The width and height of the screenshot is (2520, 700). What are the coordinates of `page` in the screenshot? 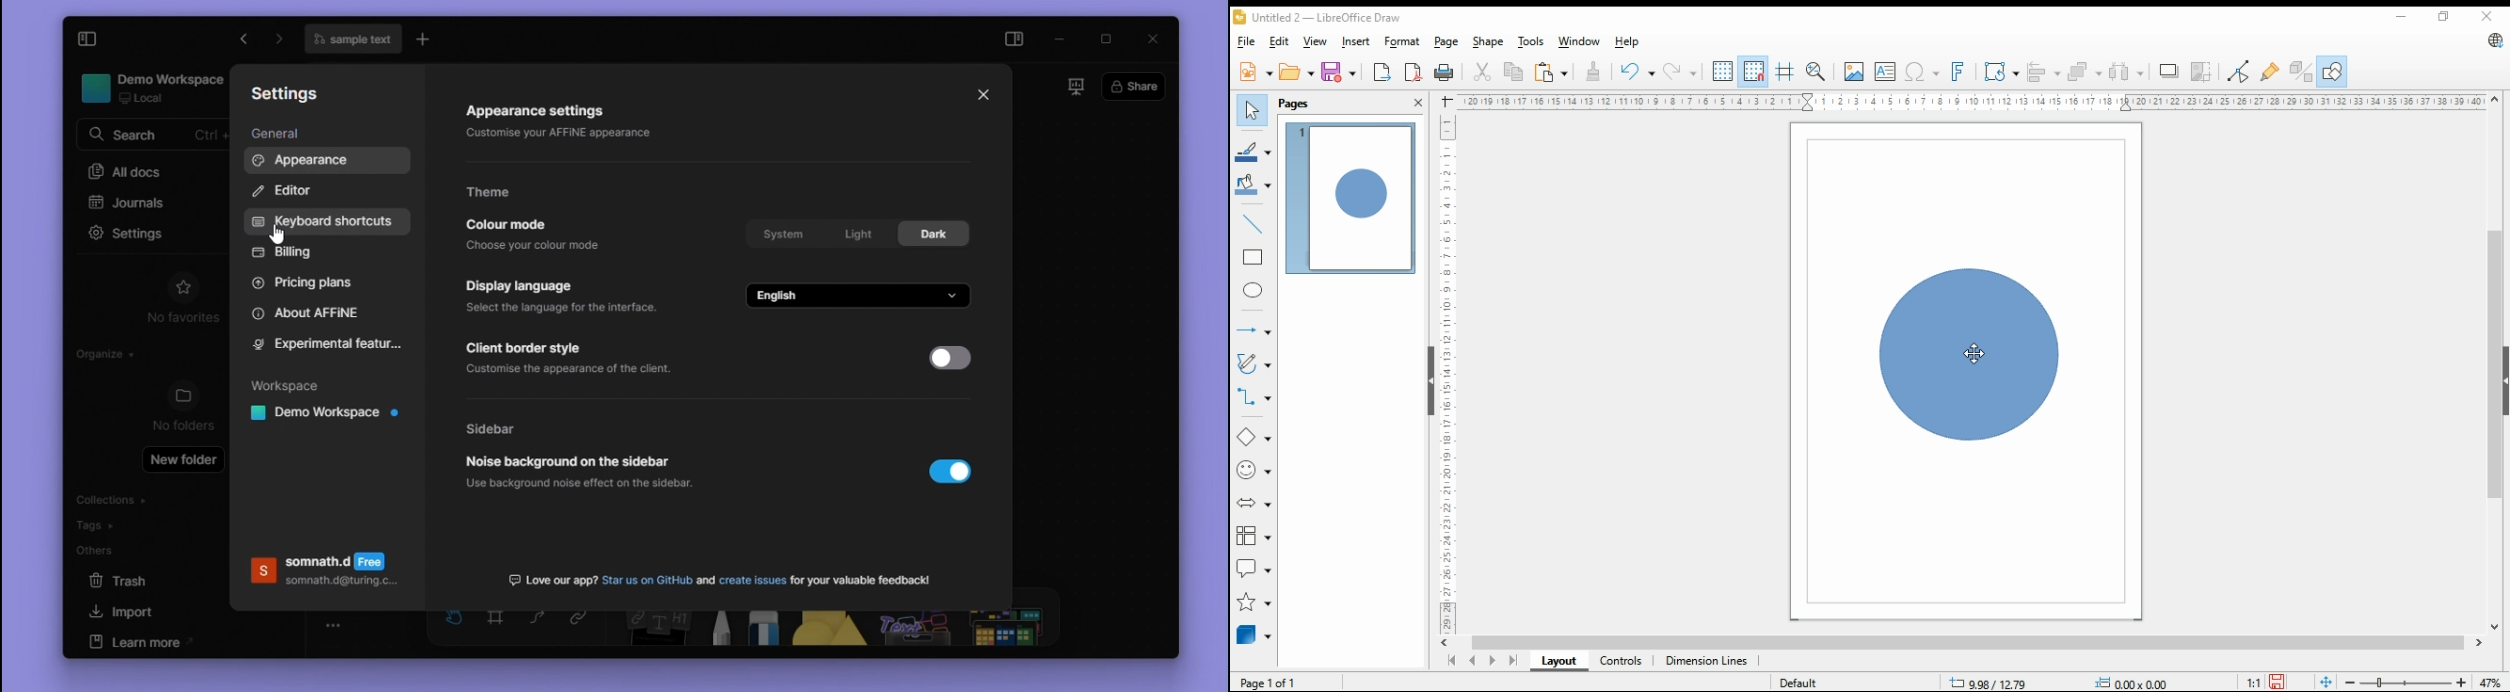 It's located at (1446, 42).